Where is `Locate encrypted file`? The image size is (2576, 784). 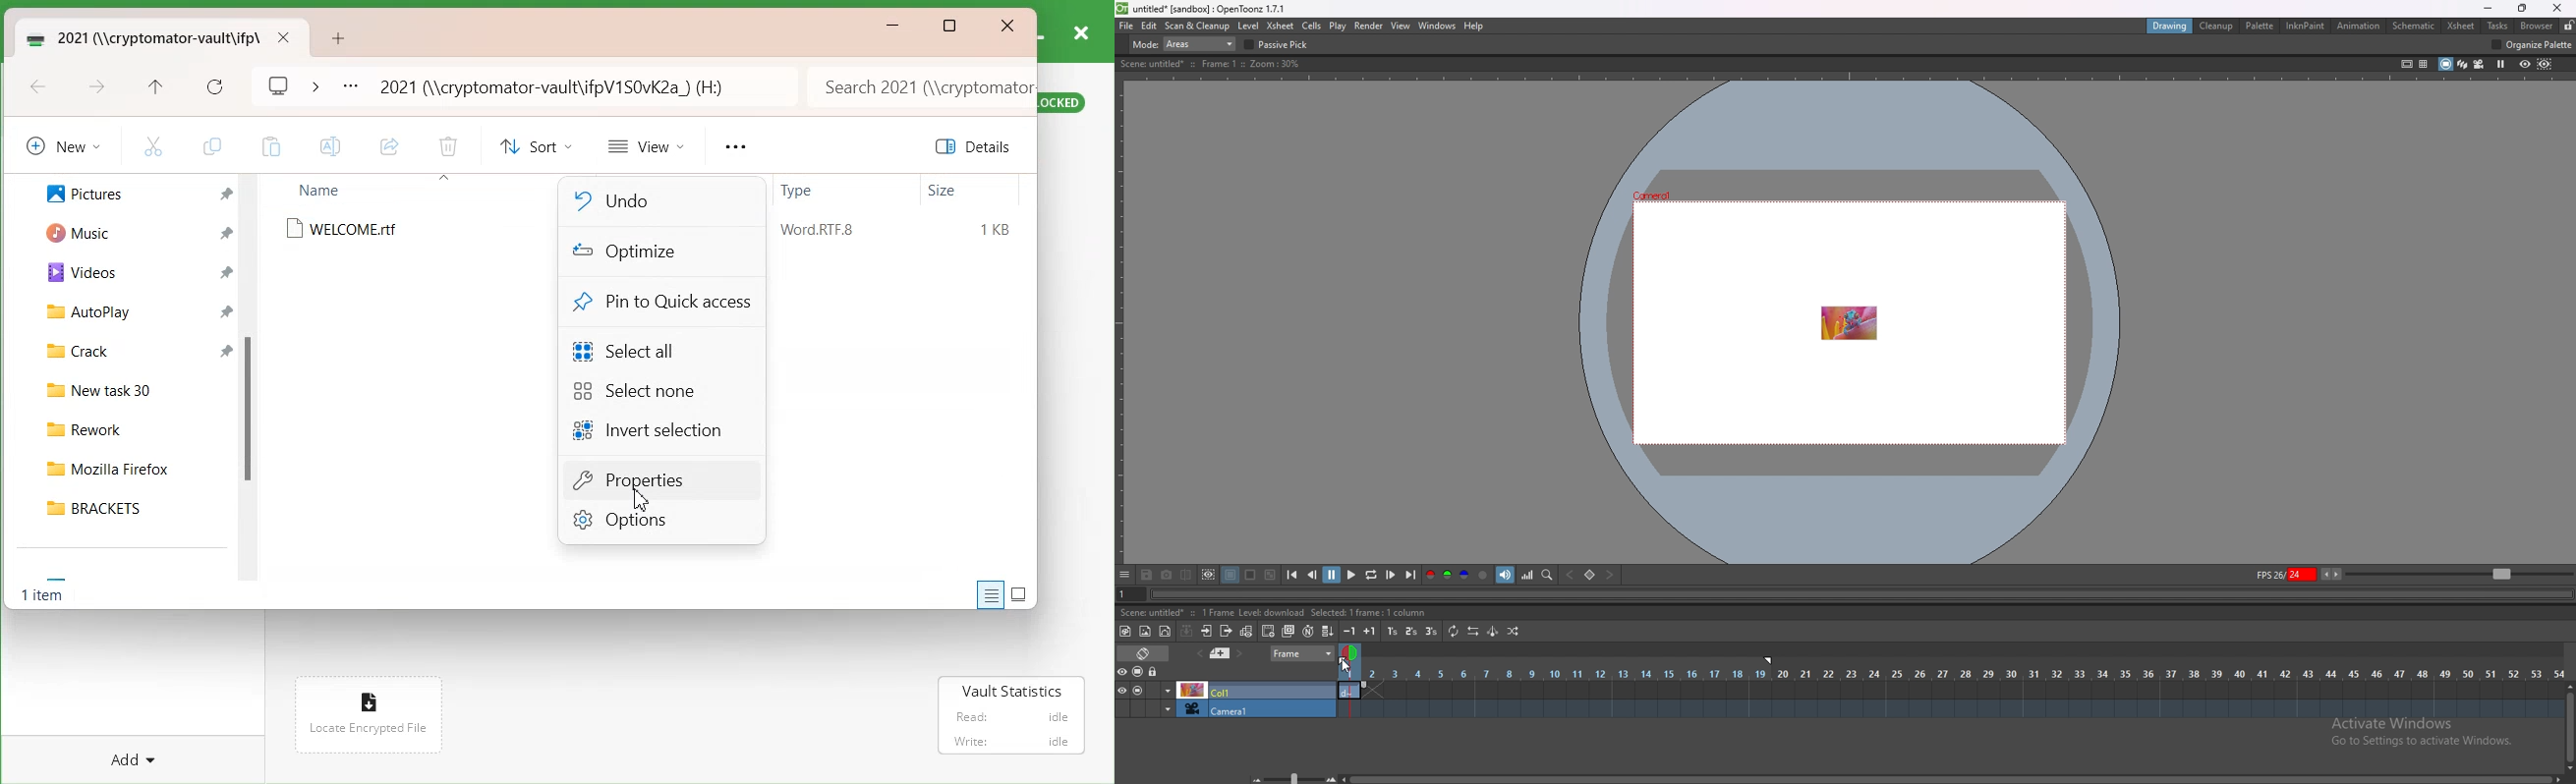 Locate encrypted file is located at coordinates (369, 727).